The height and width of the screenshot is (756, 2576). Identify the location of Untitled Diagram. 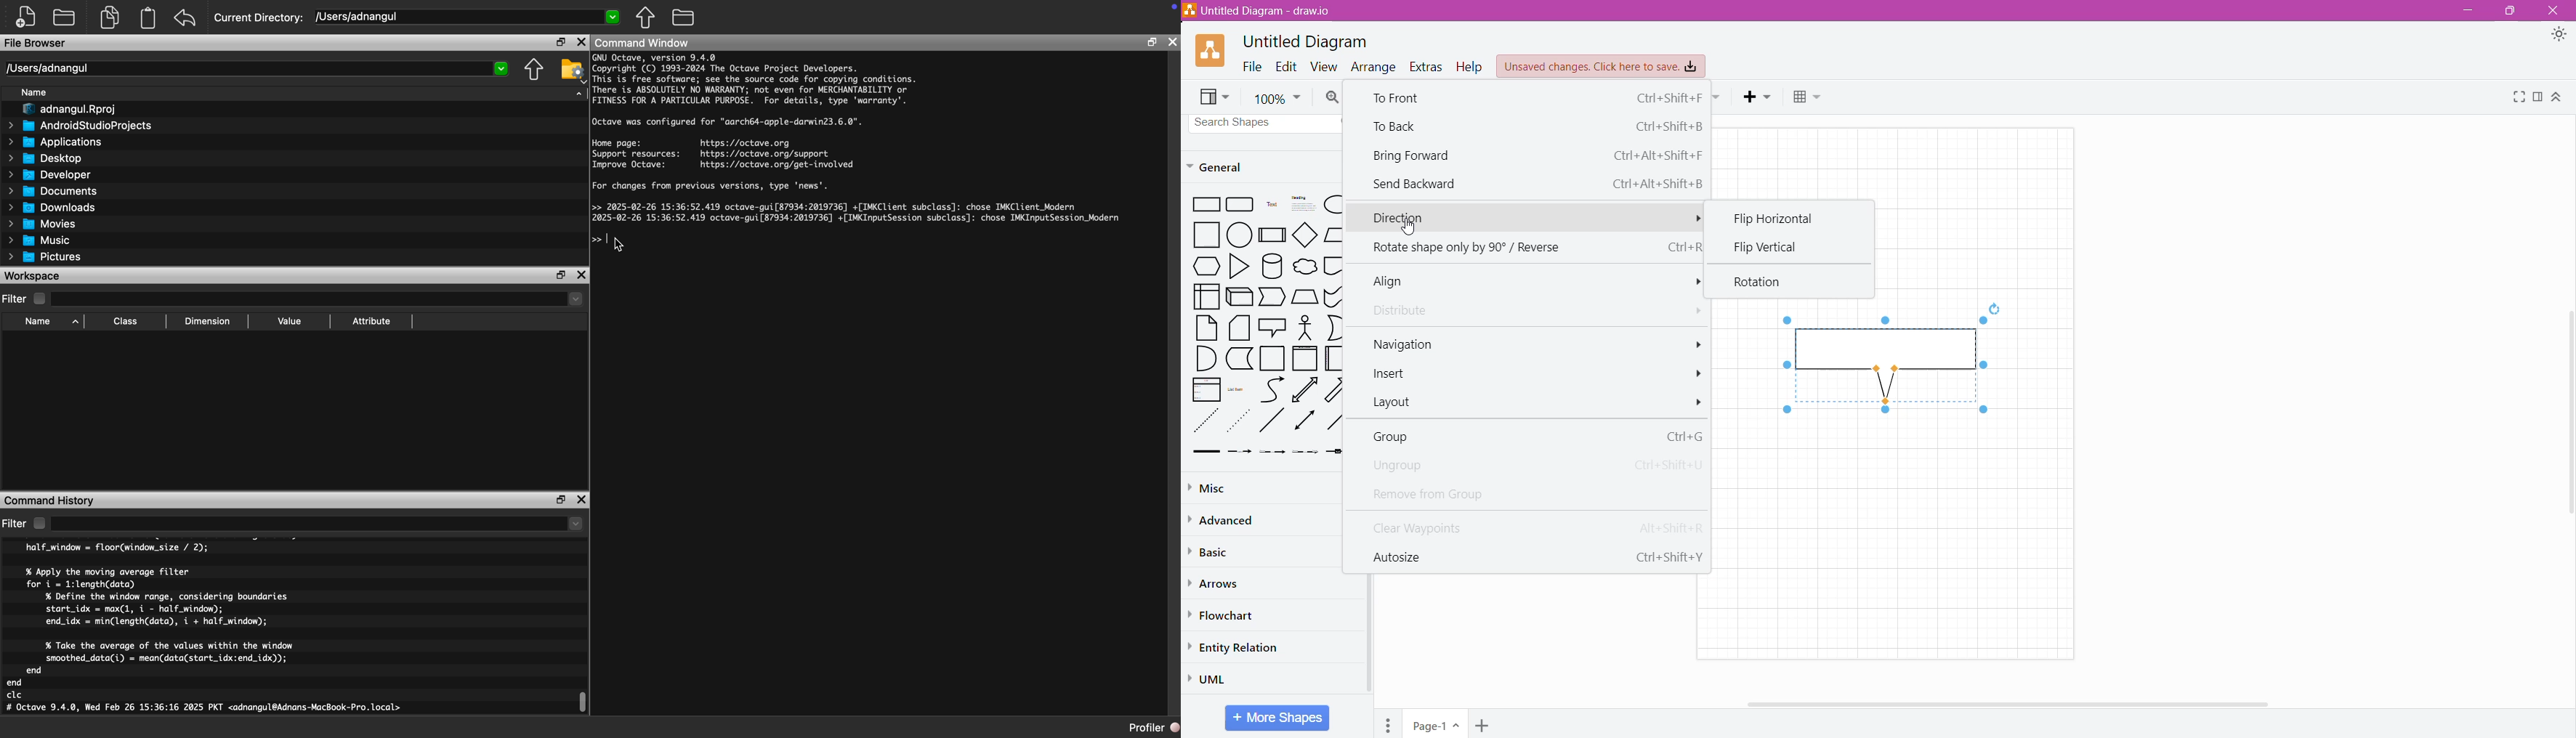
(1306, 42).